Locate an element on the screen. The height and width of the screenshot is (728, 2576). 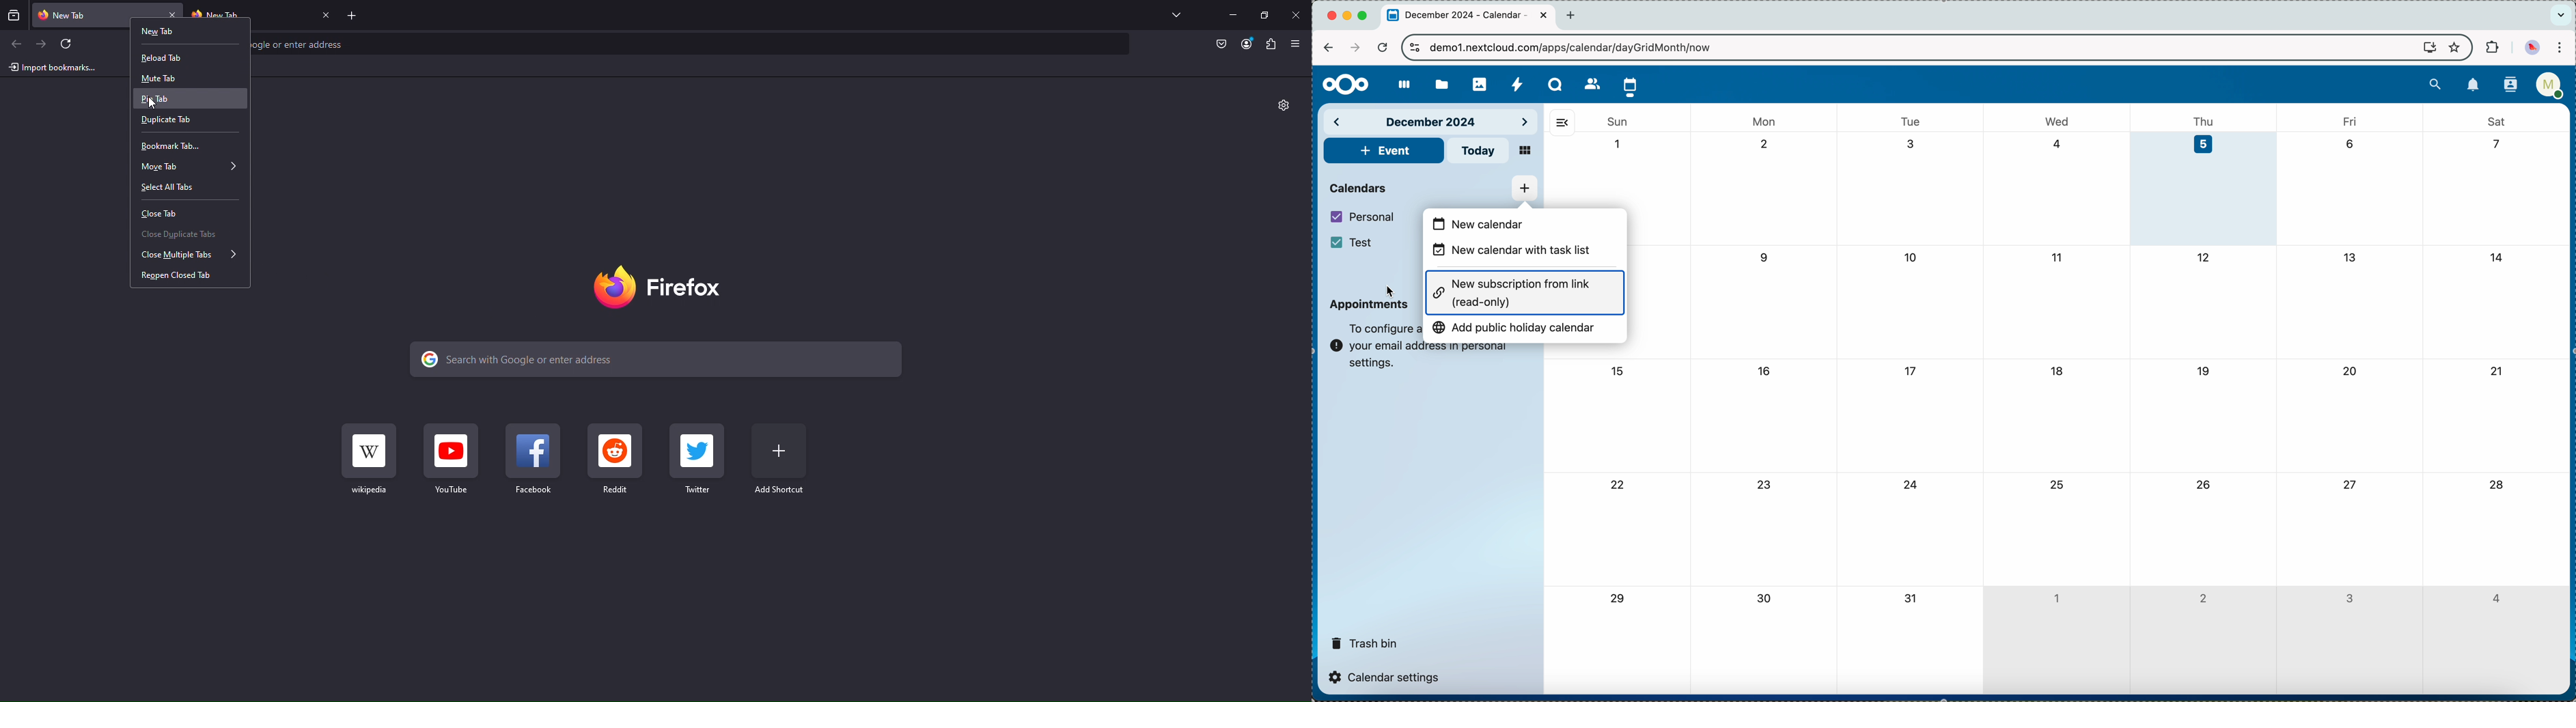
29 is located at coordinates (1616, 599).